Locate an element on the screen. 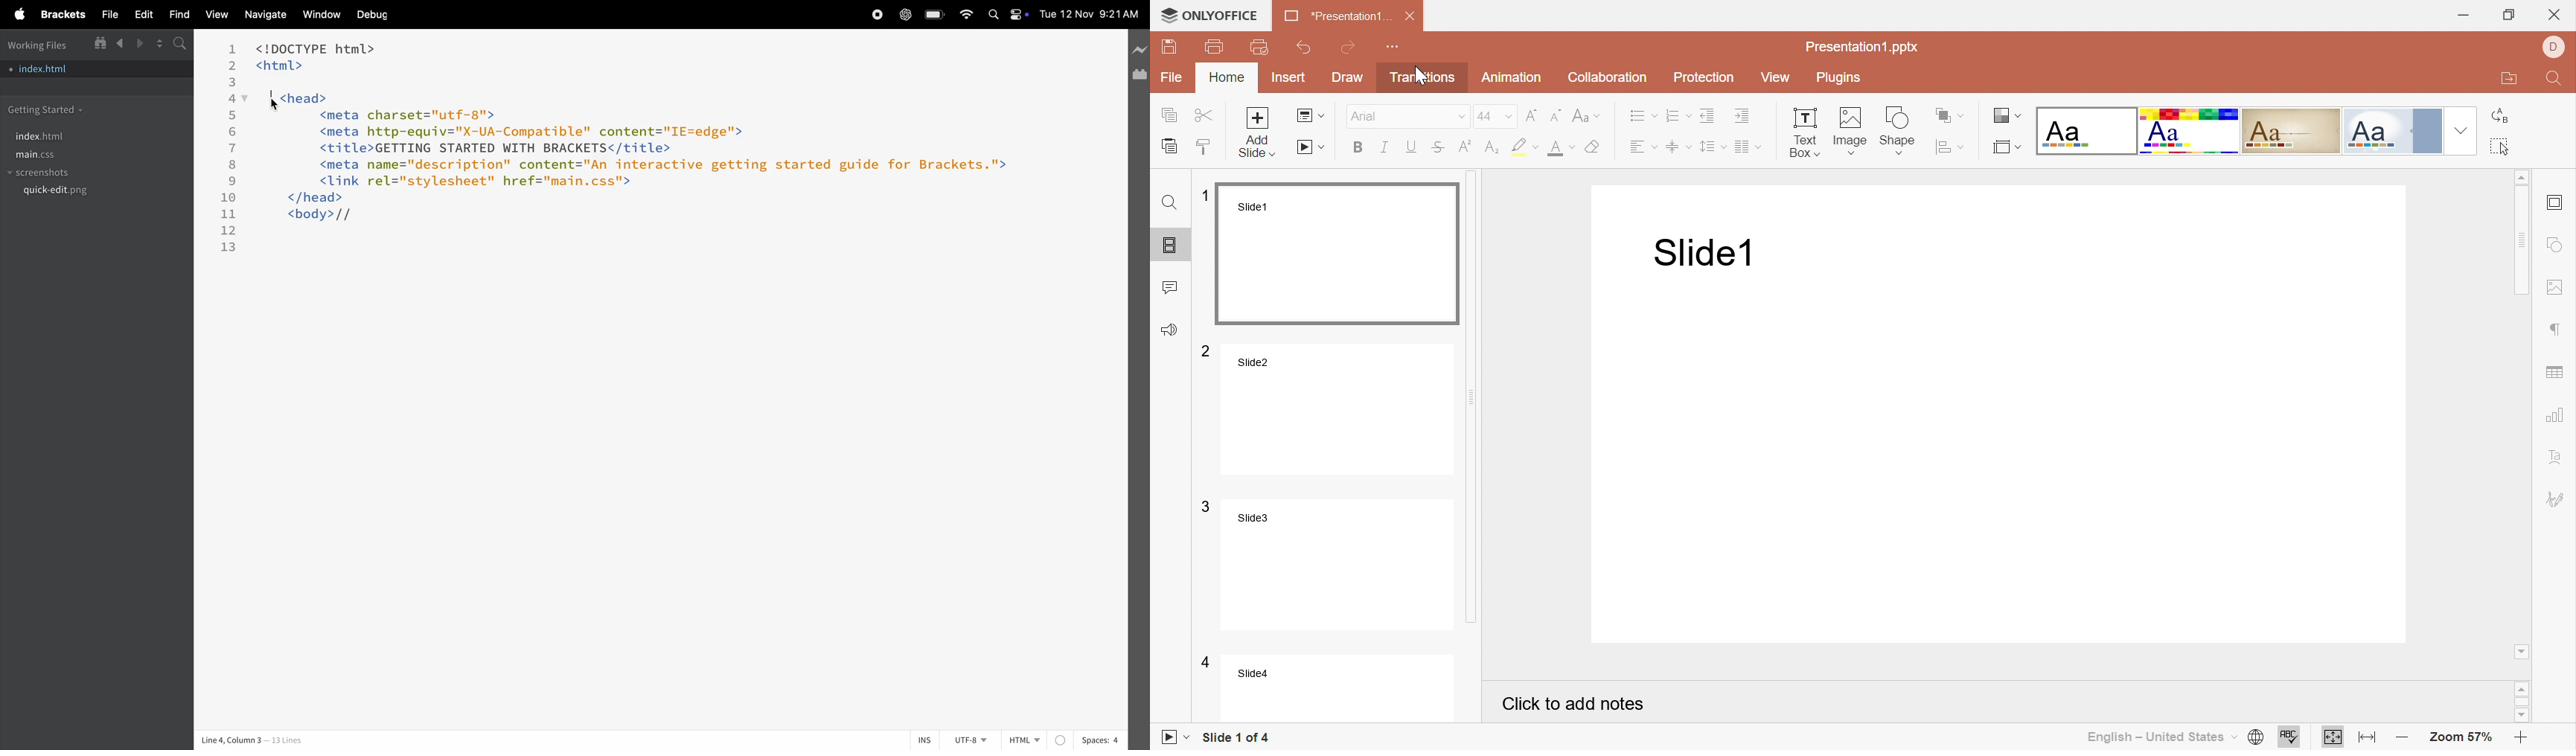 Image resolution: width=2576 pixels, height=756 pixels. date and time is located at coordinates (1092, 15).